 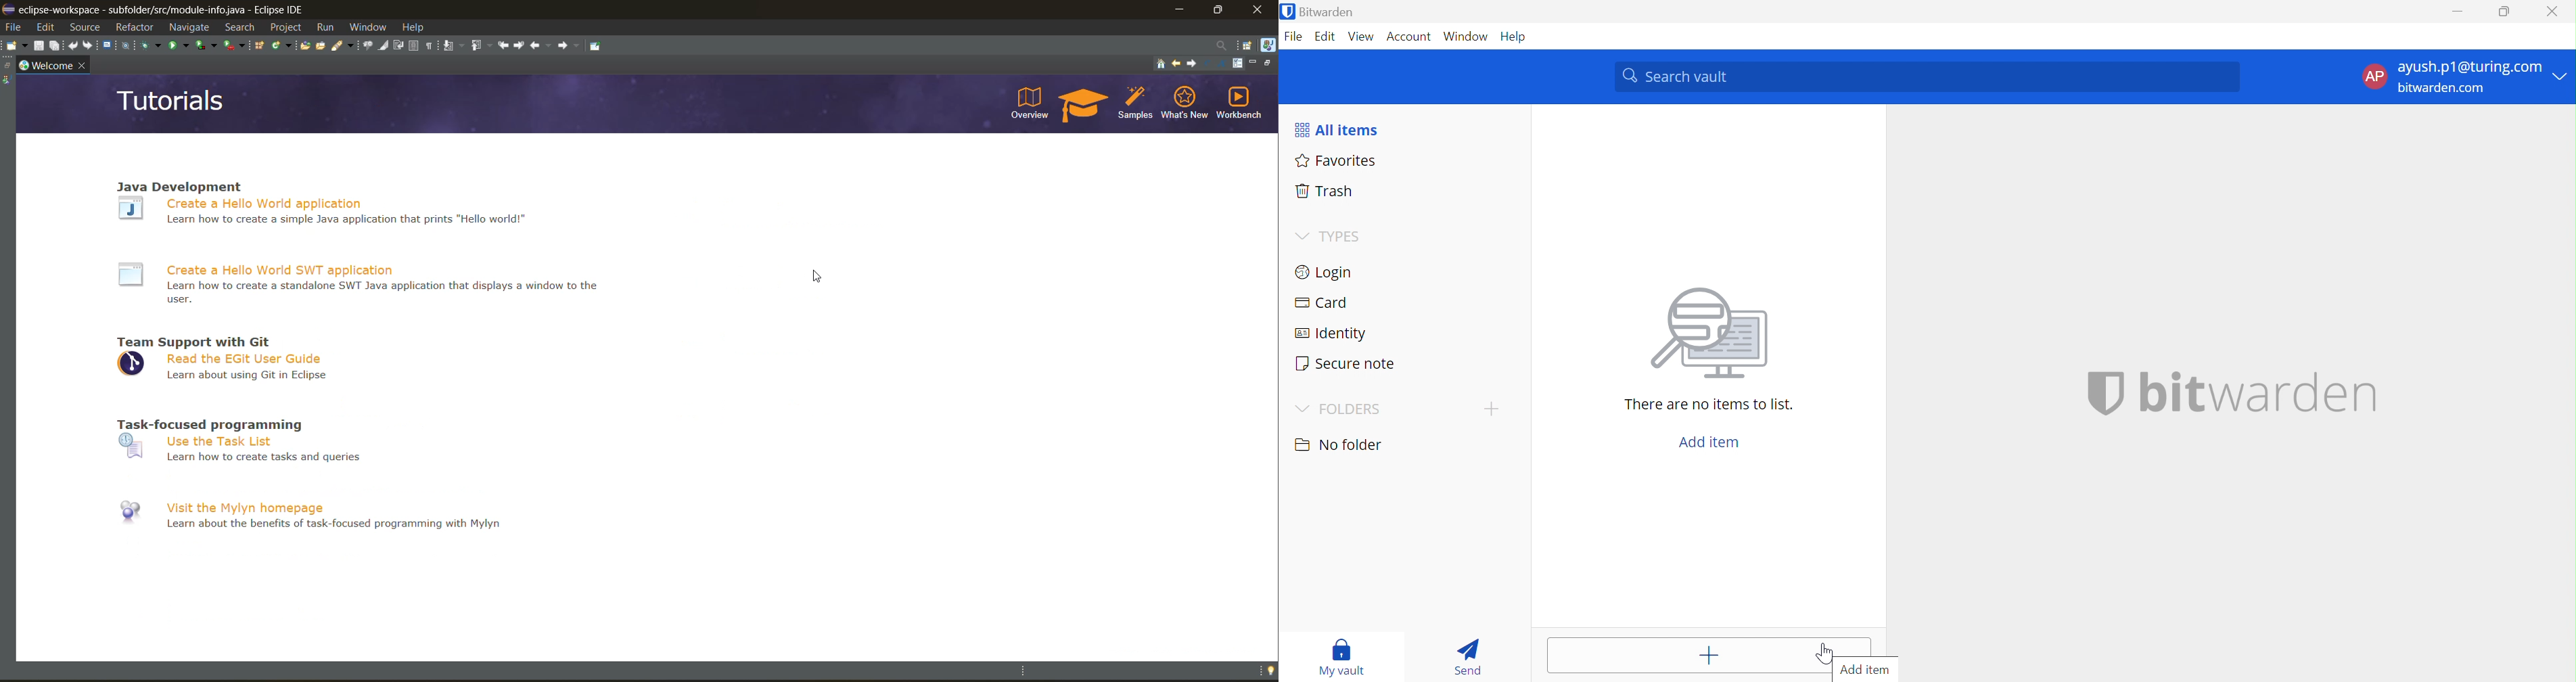 I want to click on Search Vault, so click(x=1928, y=76).